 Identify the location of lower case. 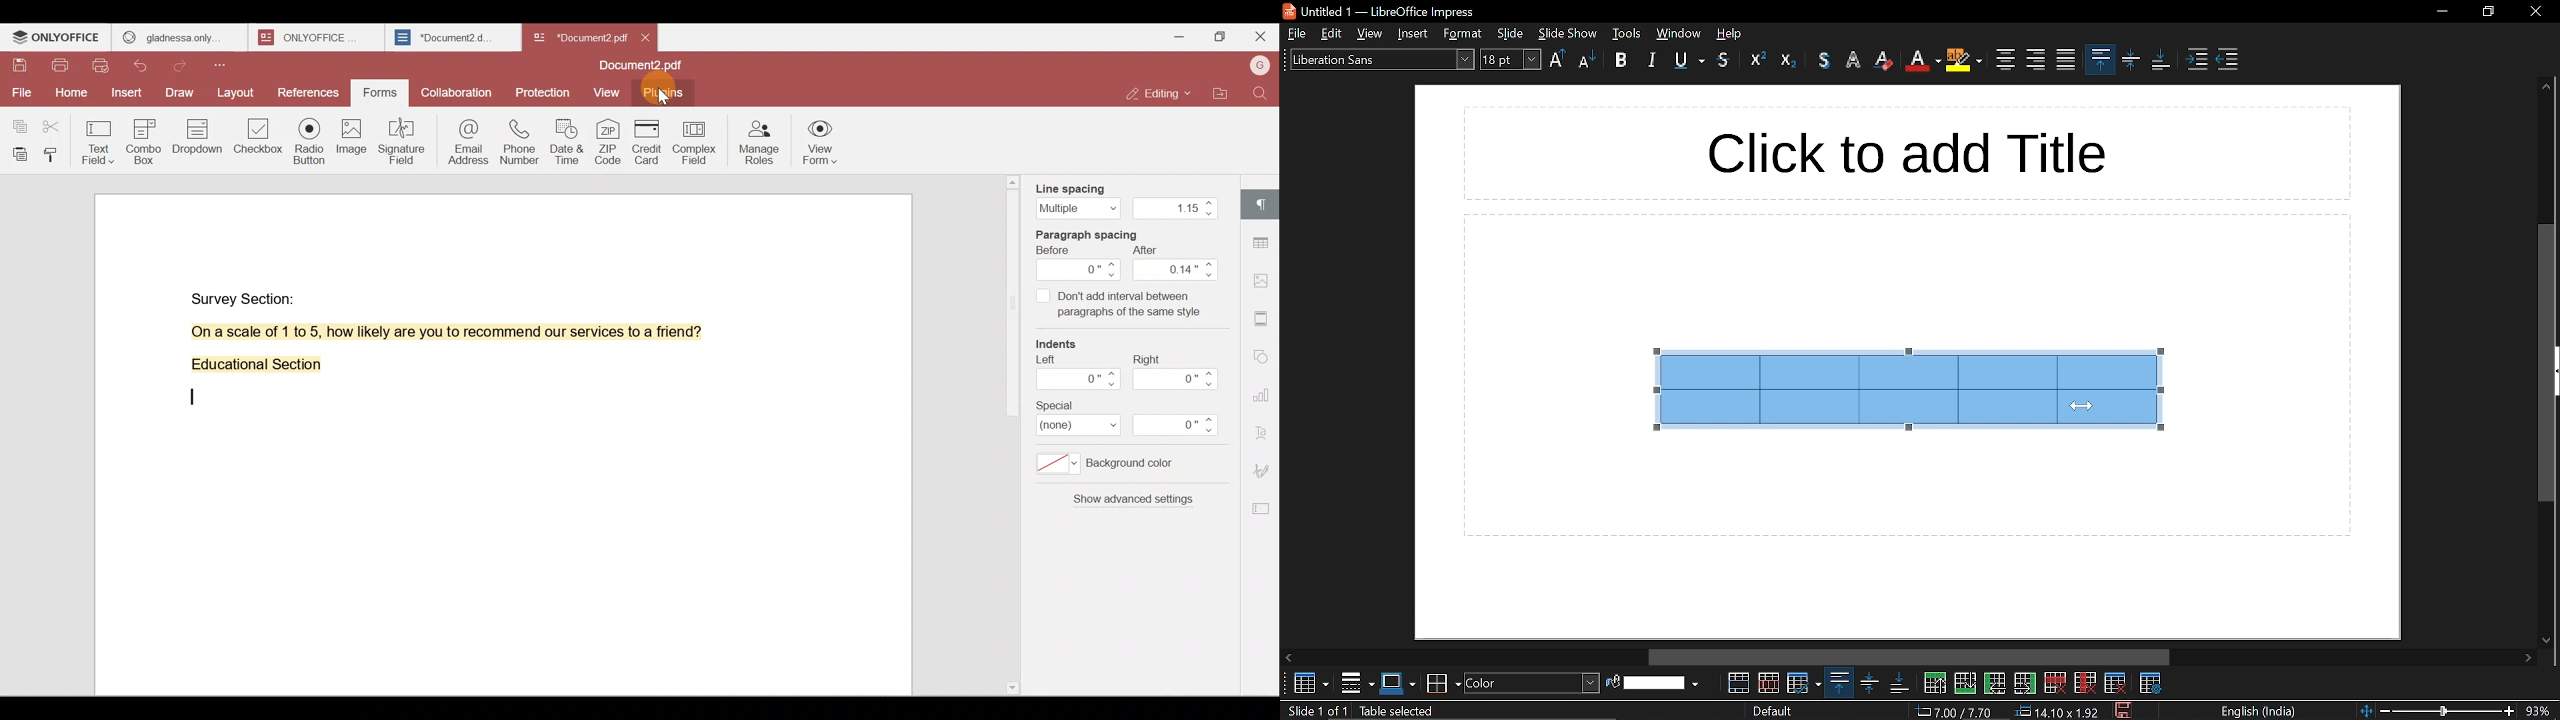
(1589, 59).